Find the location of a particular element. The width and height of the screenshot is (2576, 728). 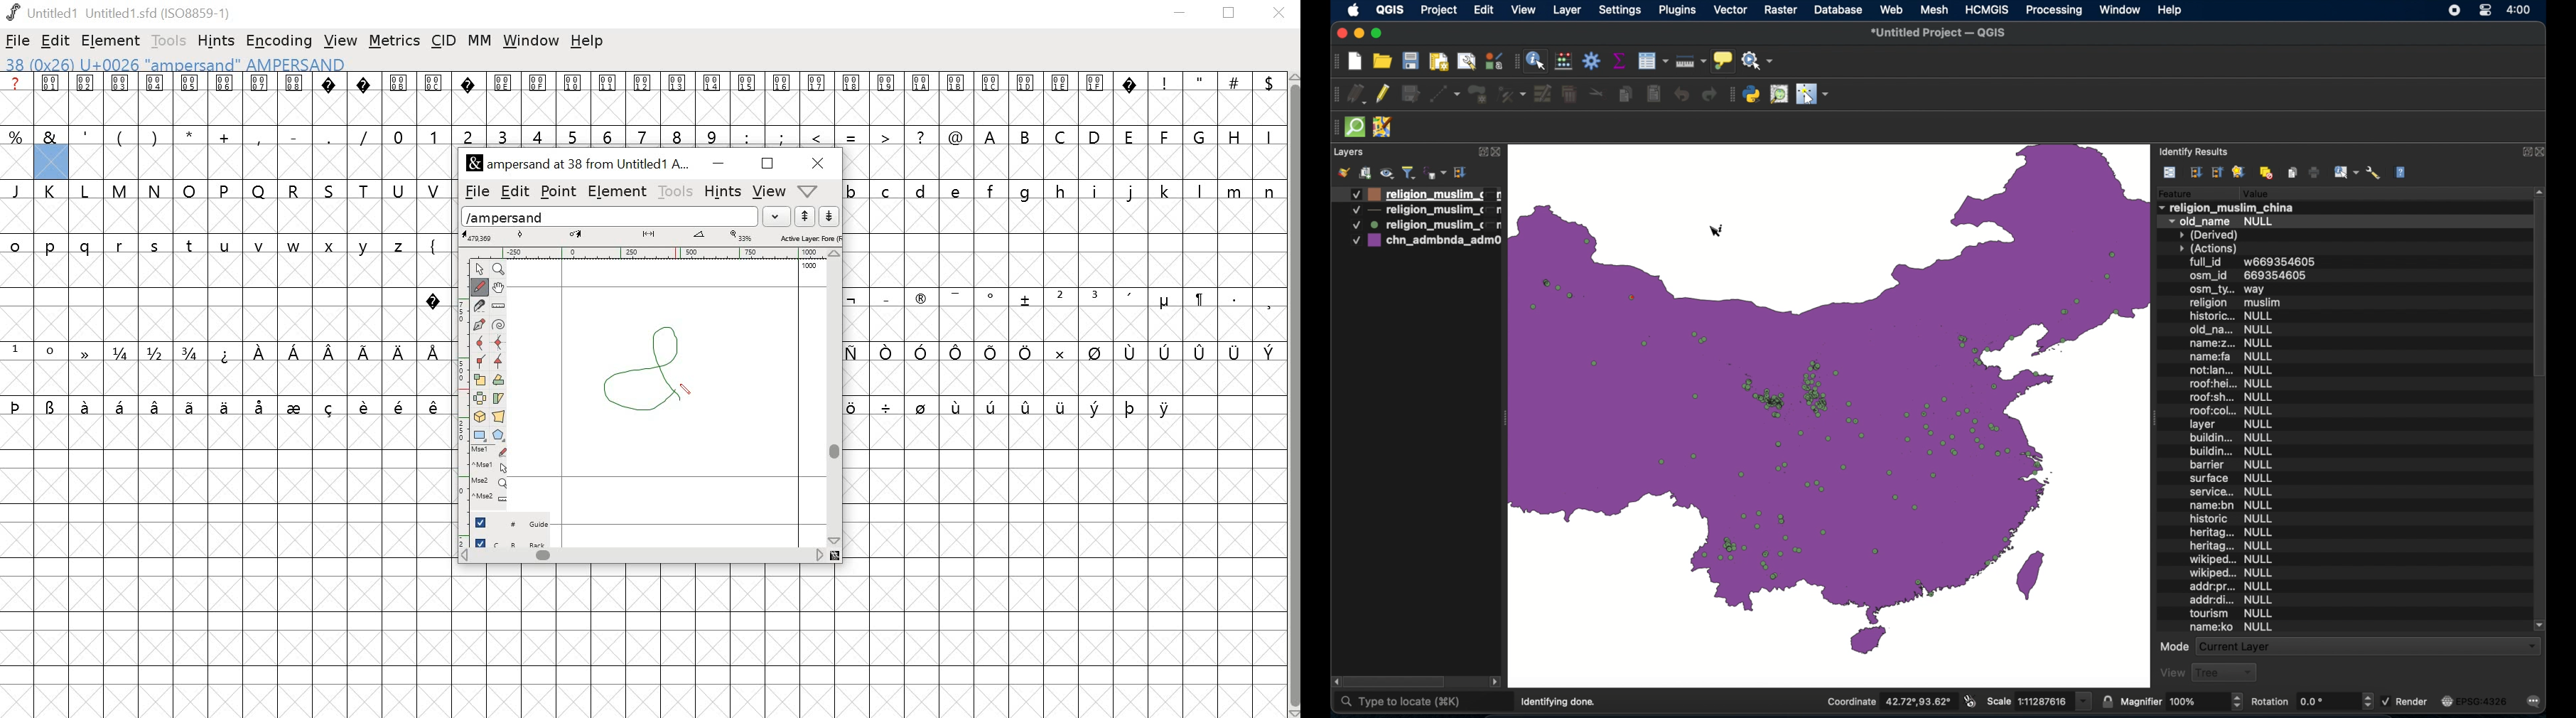

current edits is located at coordinates (1358, 94).